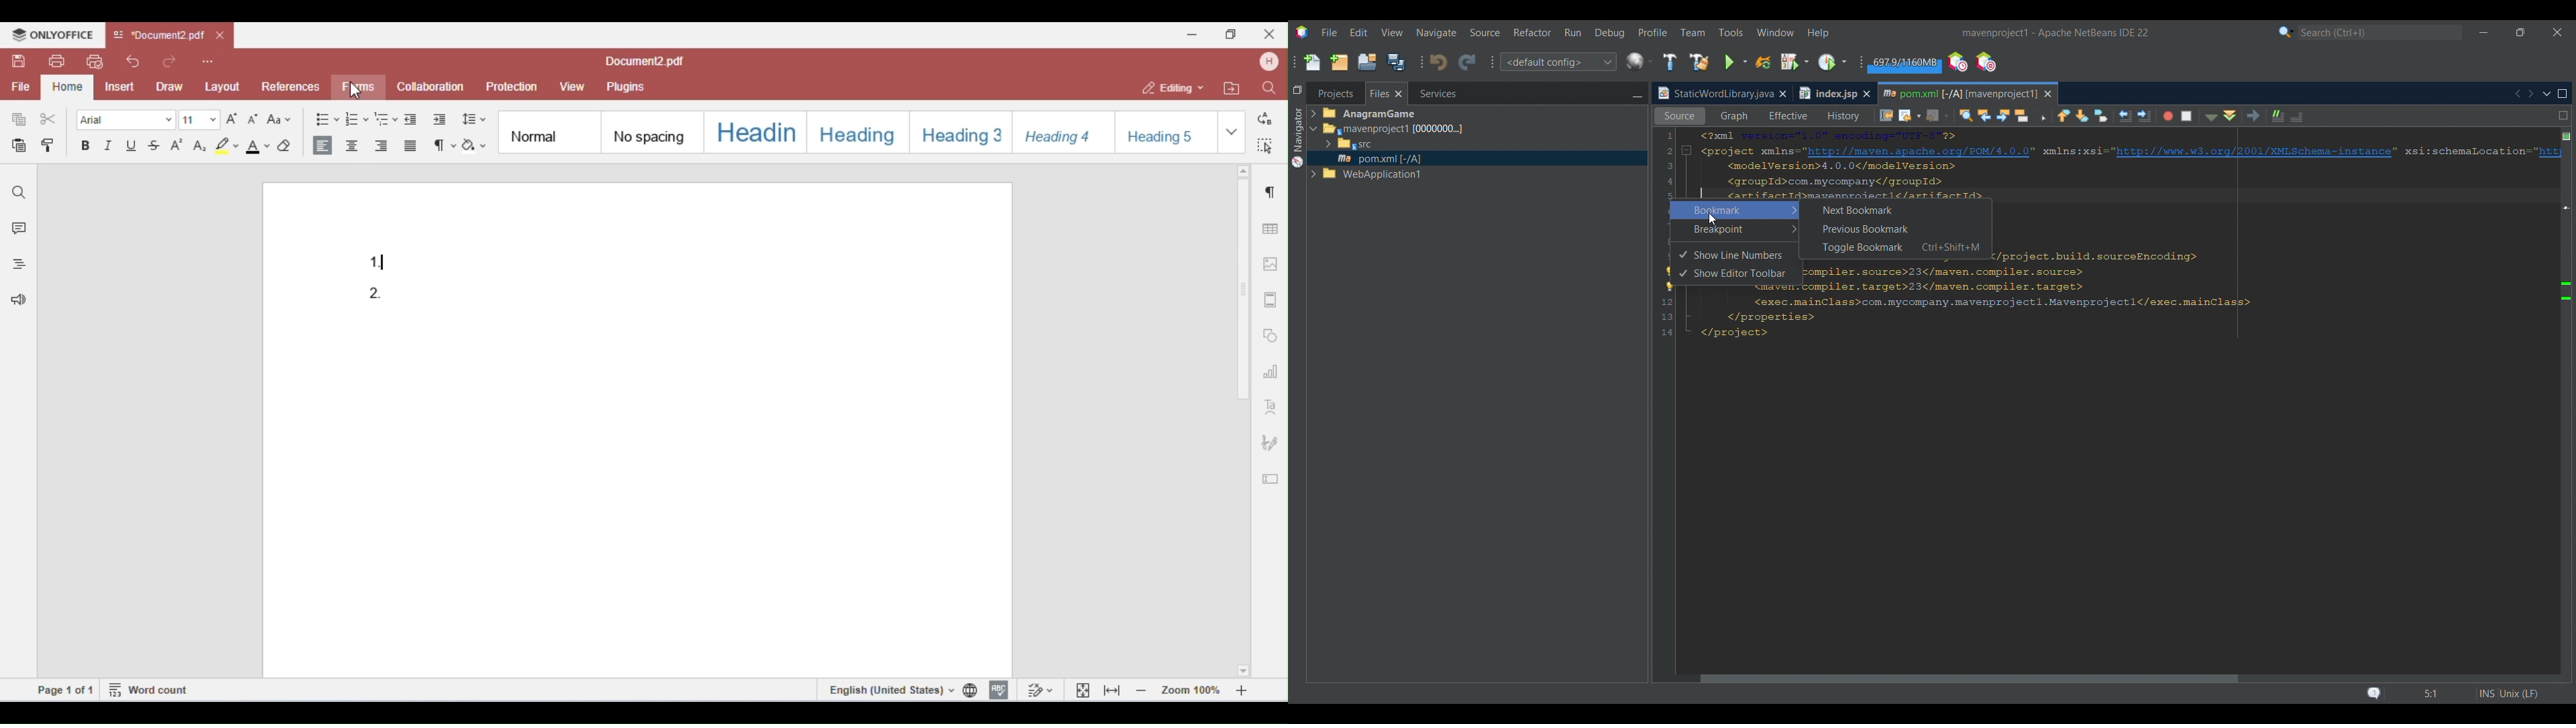  What do you see at coordinates (2563, 94) in the screenshot?
I see `Maximize` at bounding box center [2563, 94].